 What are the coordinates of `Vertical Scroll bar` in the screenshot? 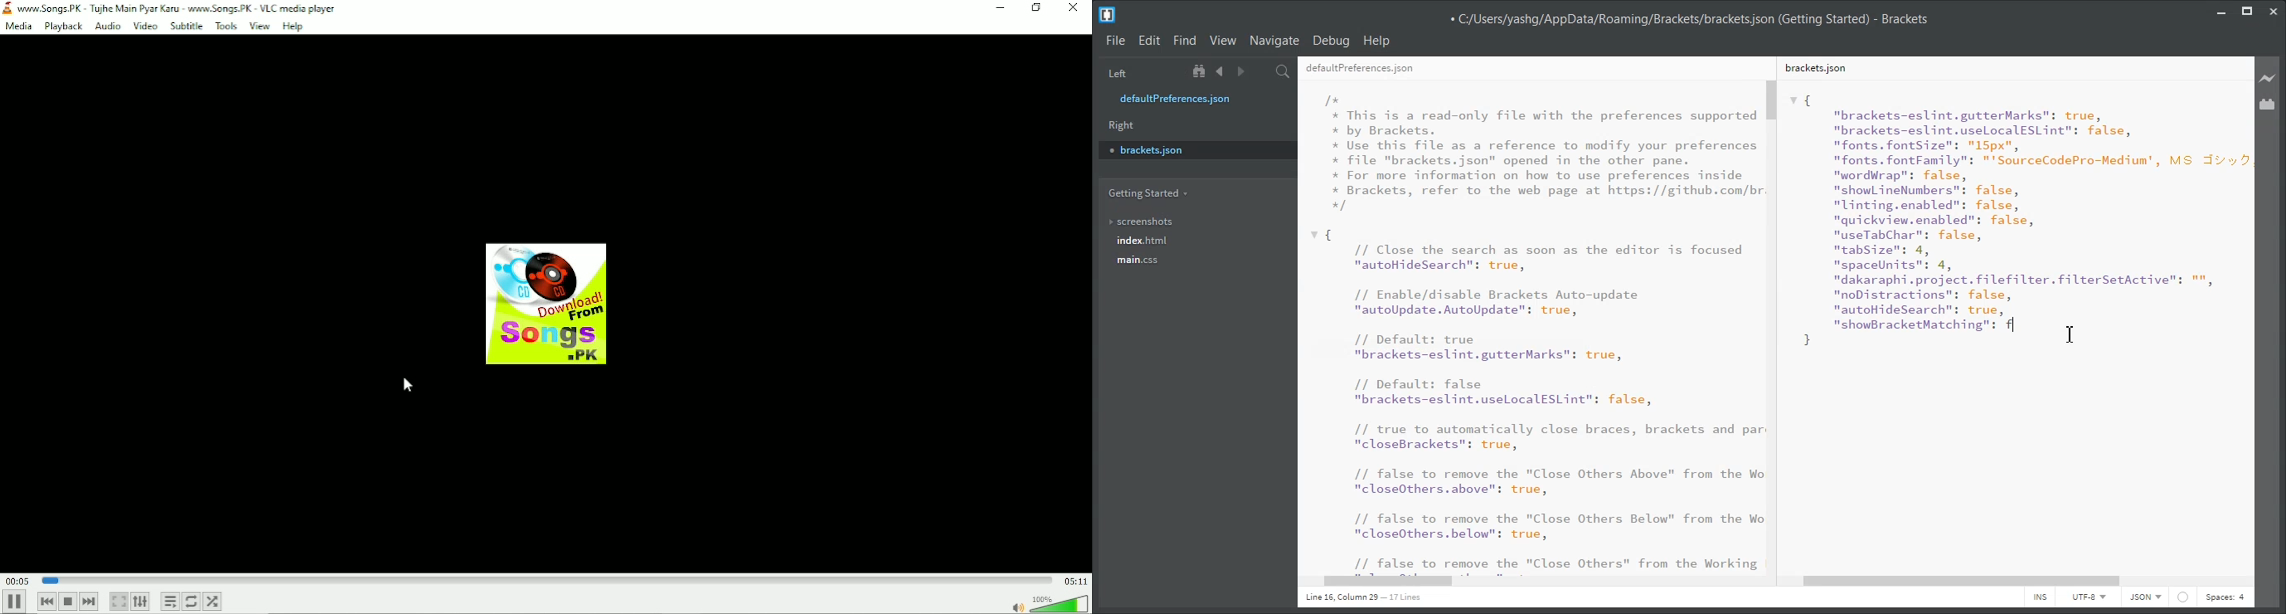 It's located at (1775, 325).